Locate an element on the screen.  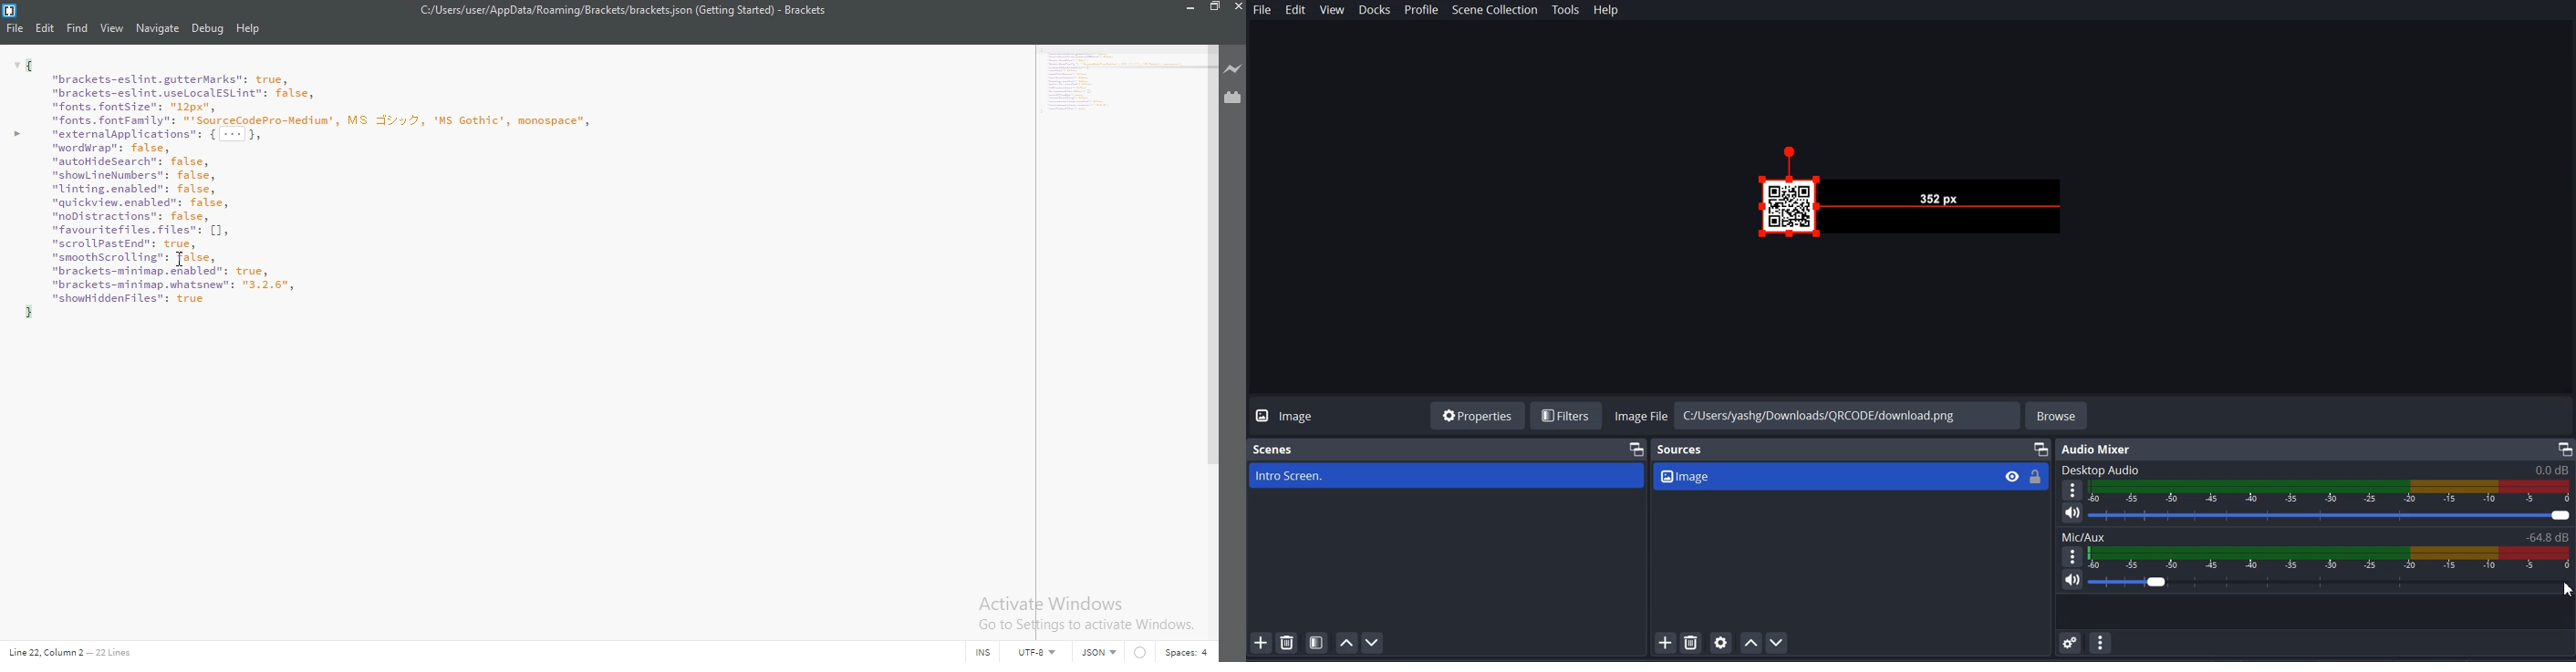
Remove selected Source is located at coordinates (1690, 642).